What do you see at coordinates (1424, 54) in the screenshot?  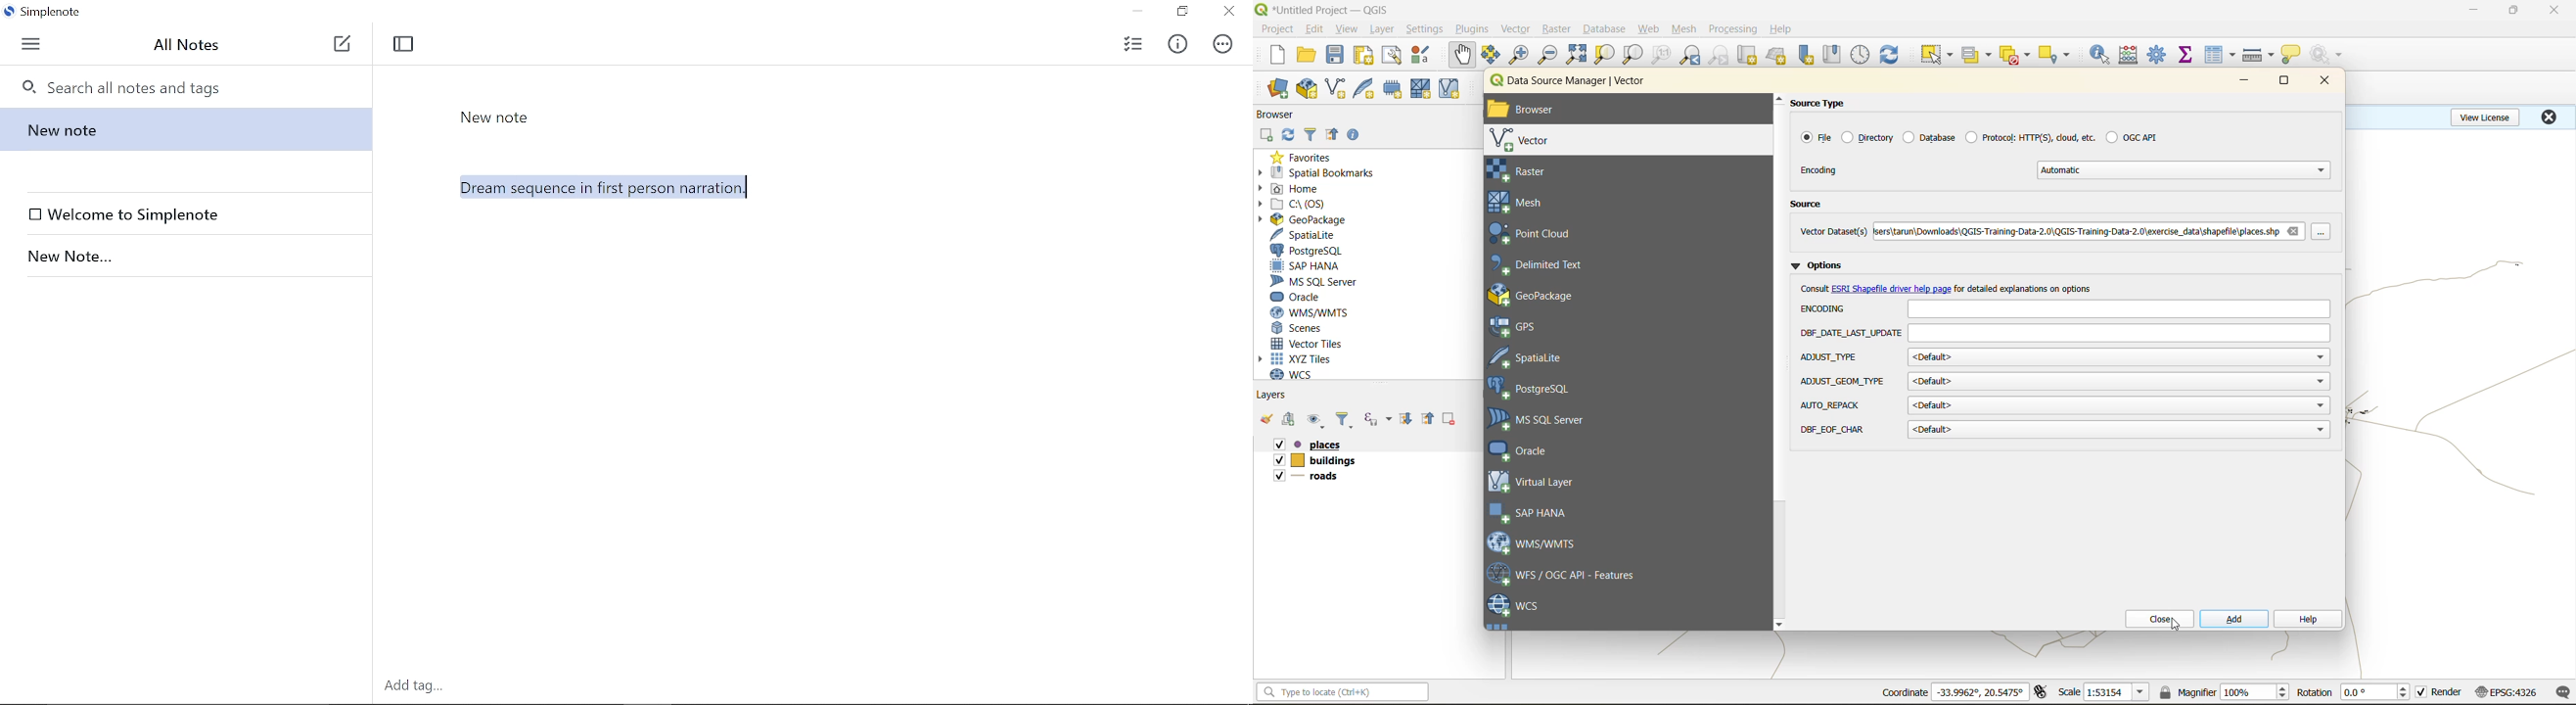 I see `style management` at bounding box center [1424, 54].